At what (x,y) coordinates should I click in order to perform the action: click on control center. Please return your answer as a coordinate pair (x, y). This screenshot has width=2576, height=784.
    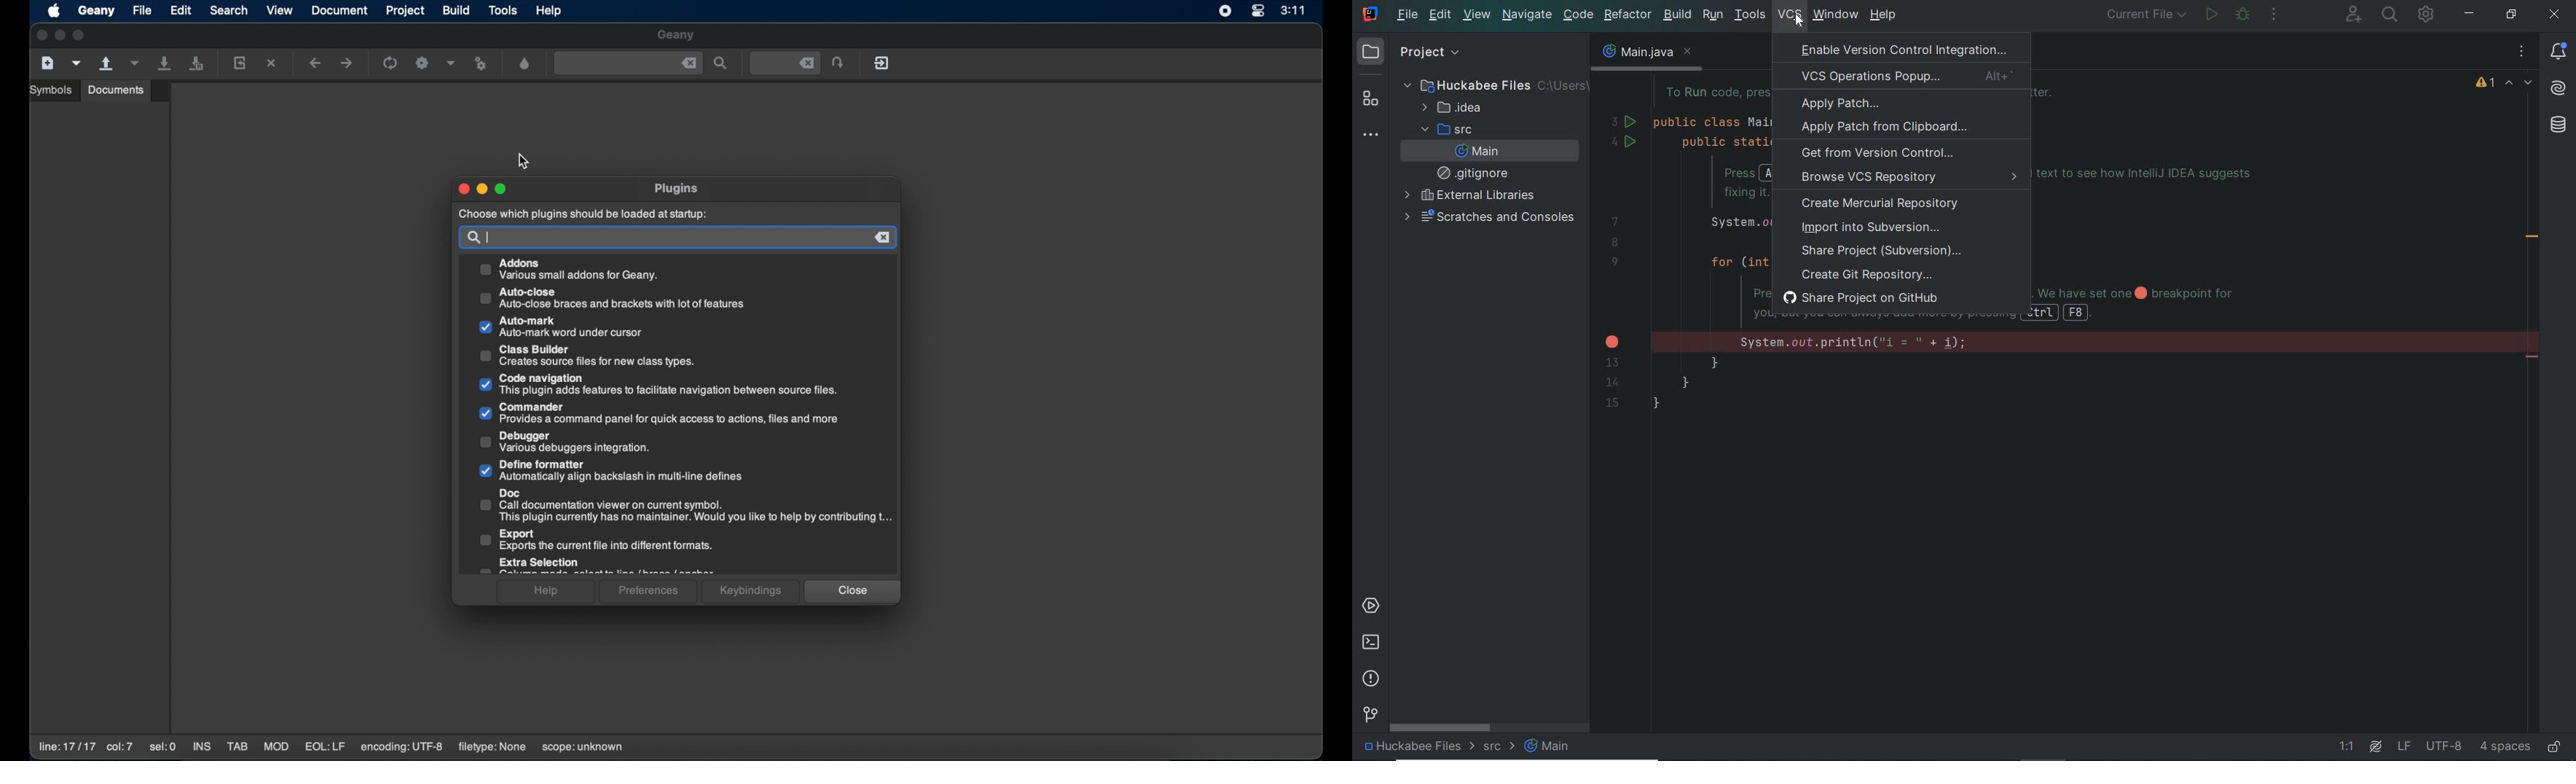
    Looking at the image, I should click on (1257, 12).